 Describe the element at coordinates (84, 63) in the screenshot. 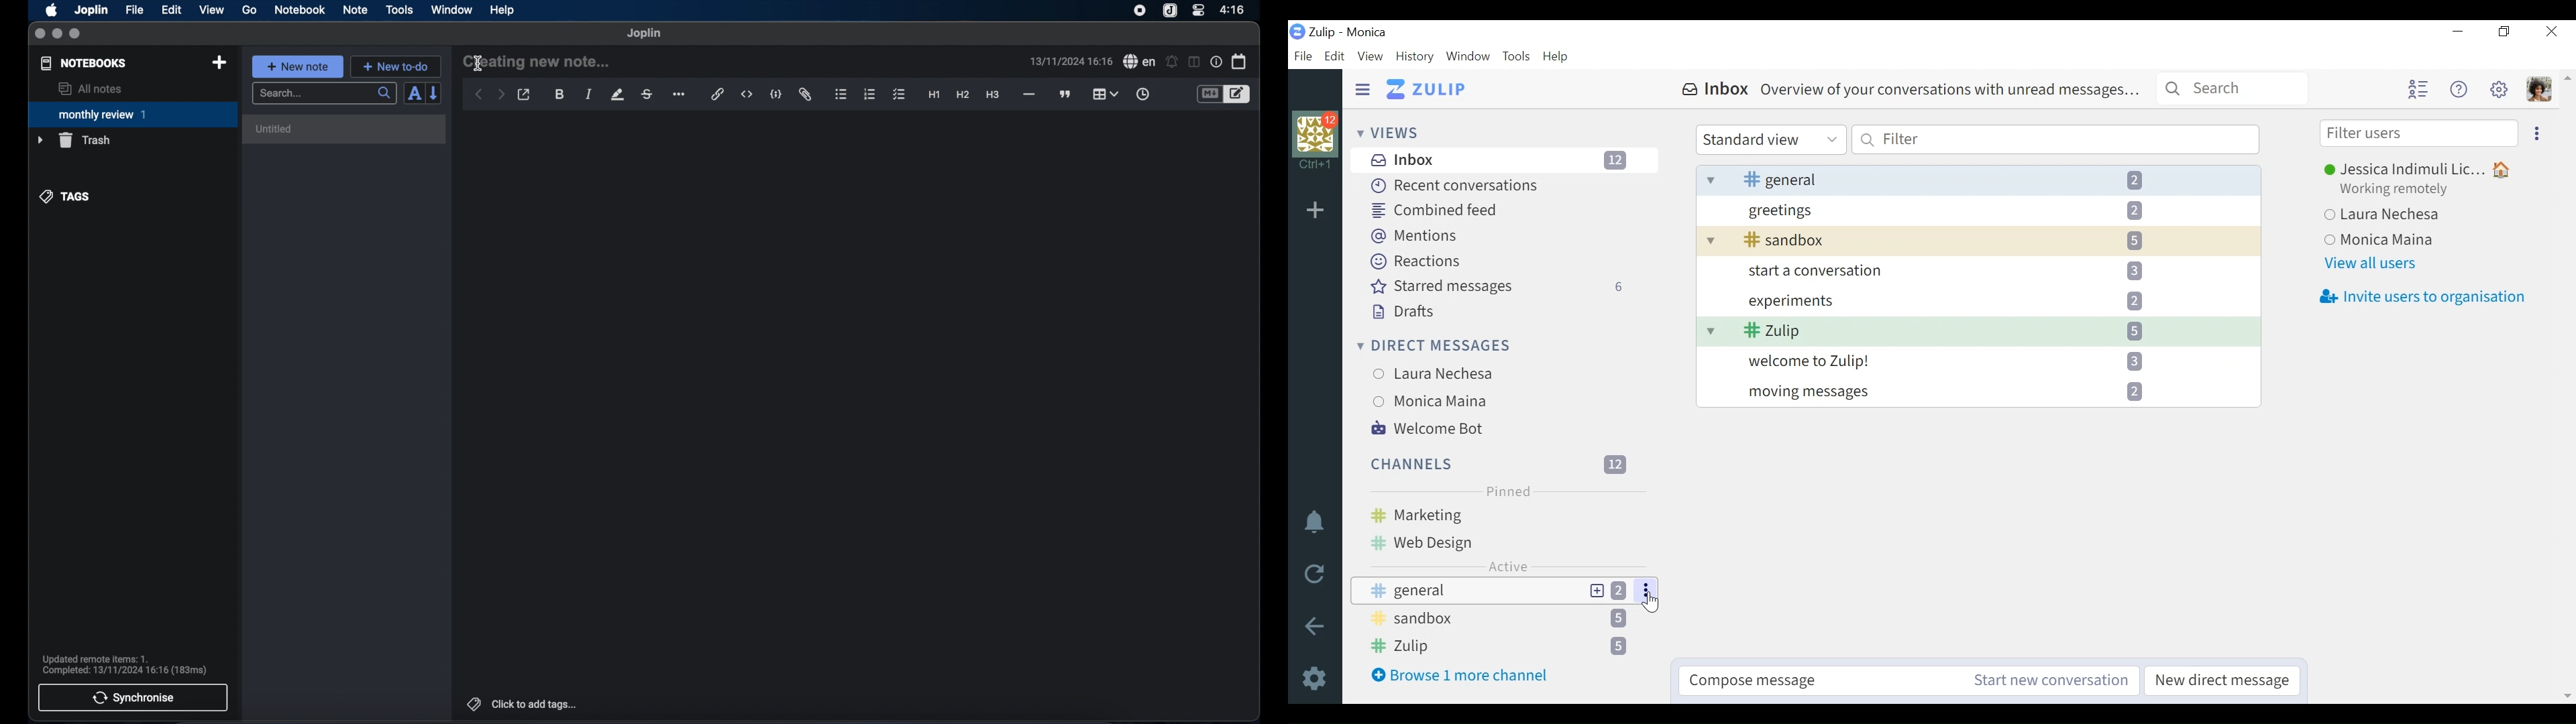

I see `notebooks` at that location.